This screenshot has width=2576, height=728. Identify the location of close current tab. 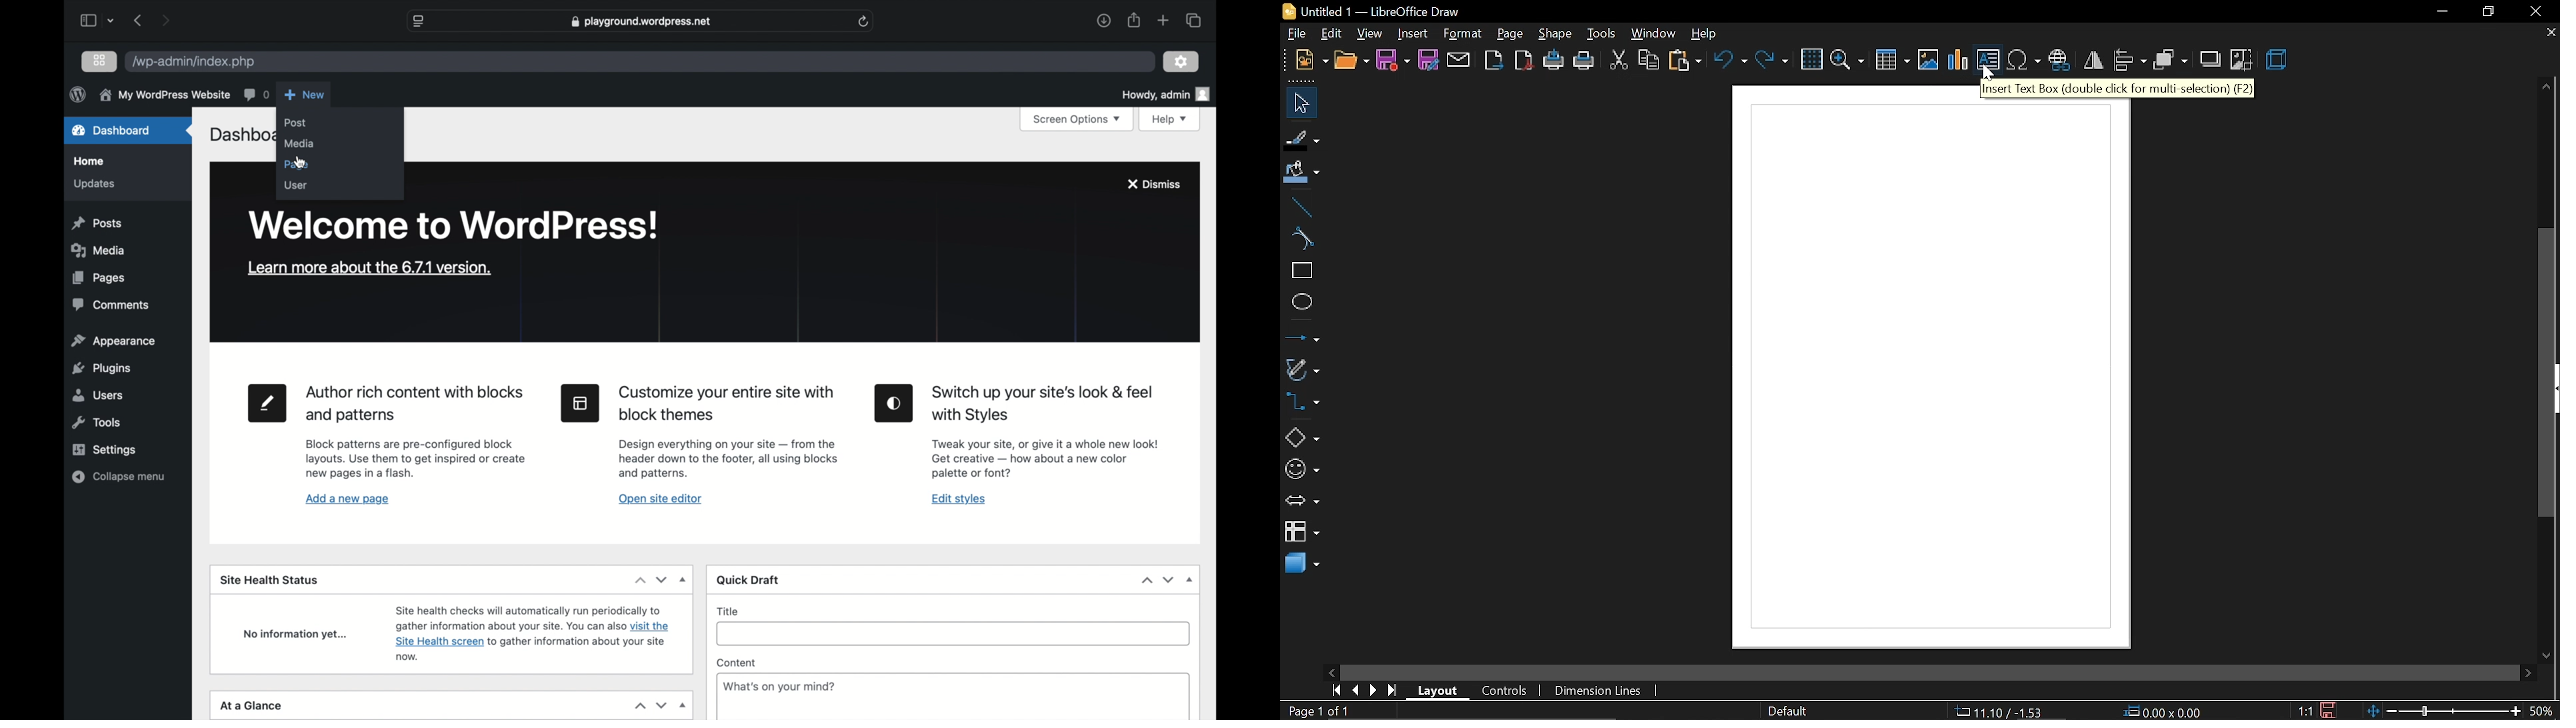
(2545, 33).